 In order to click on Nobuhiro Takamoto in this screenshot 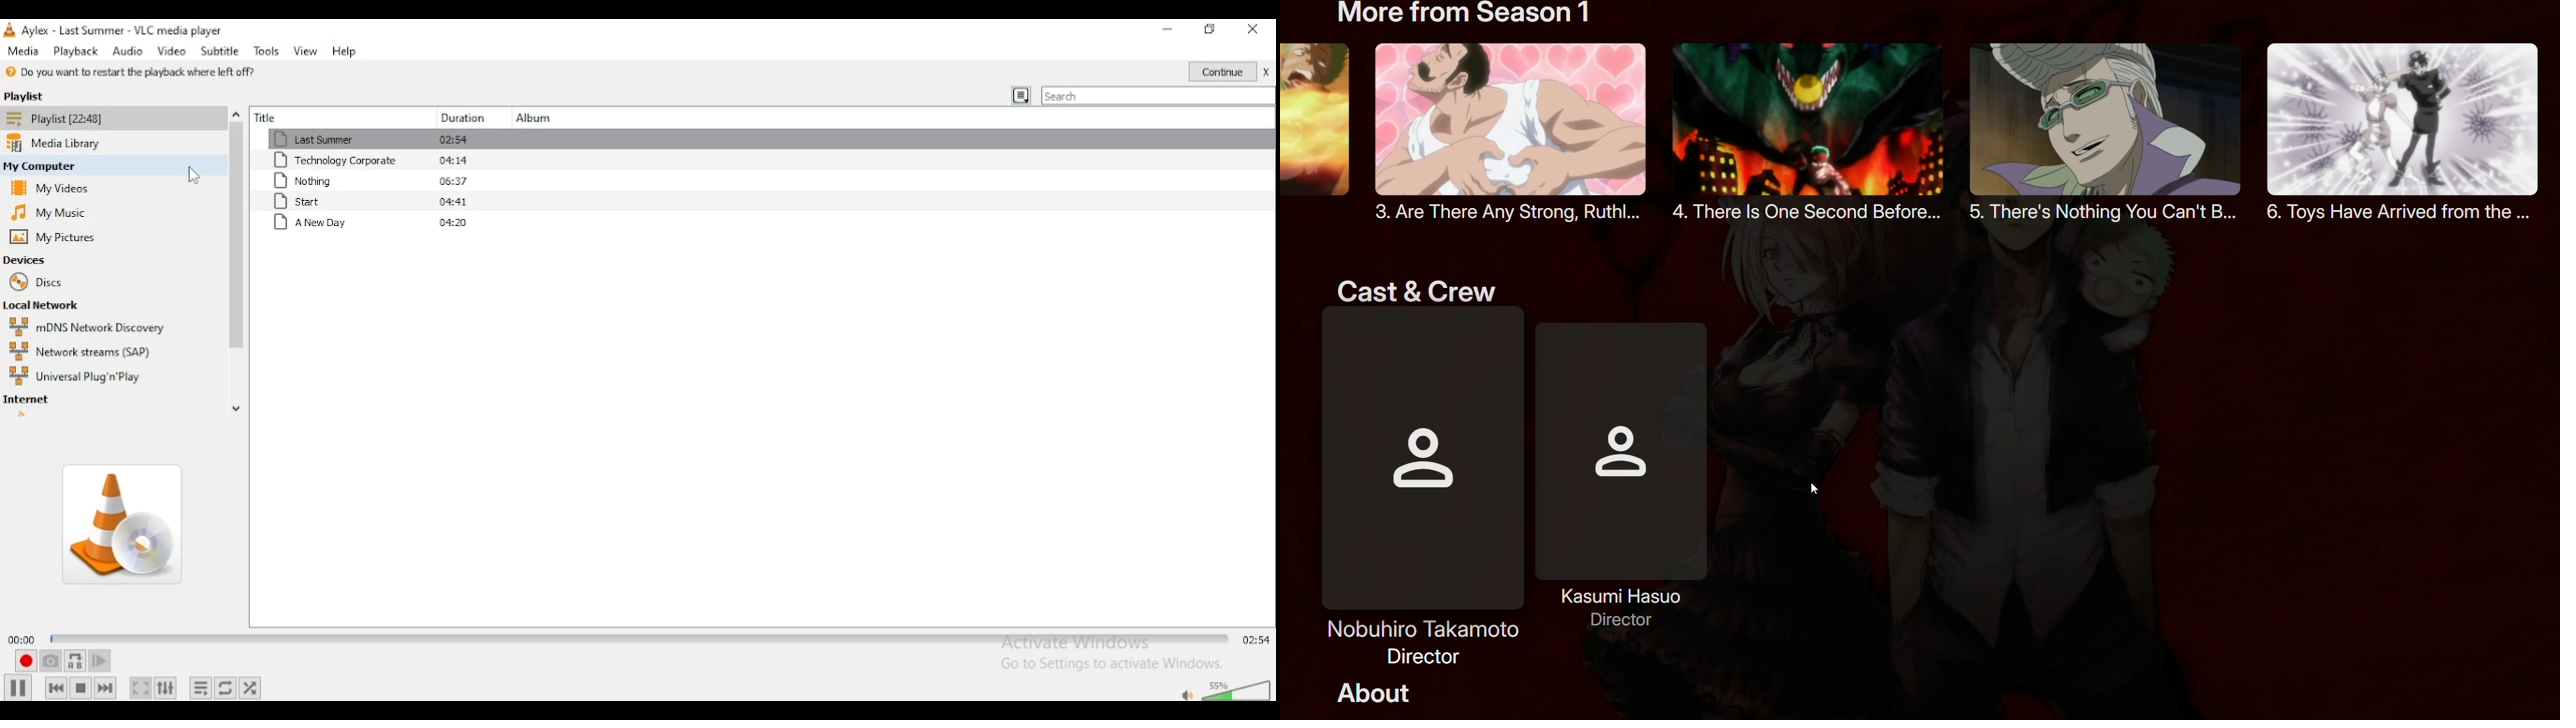, I will do `click(1420, 489)`.